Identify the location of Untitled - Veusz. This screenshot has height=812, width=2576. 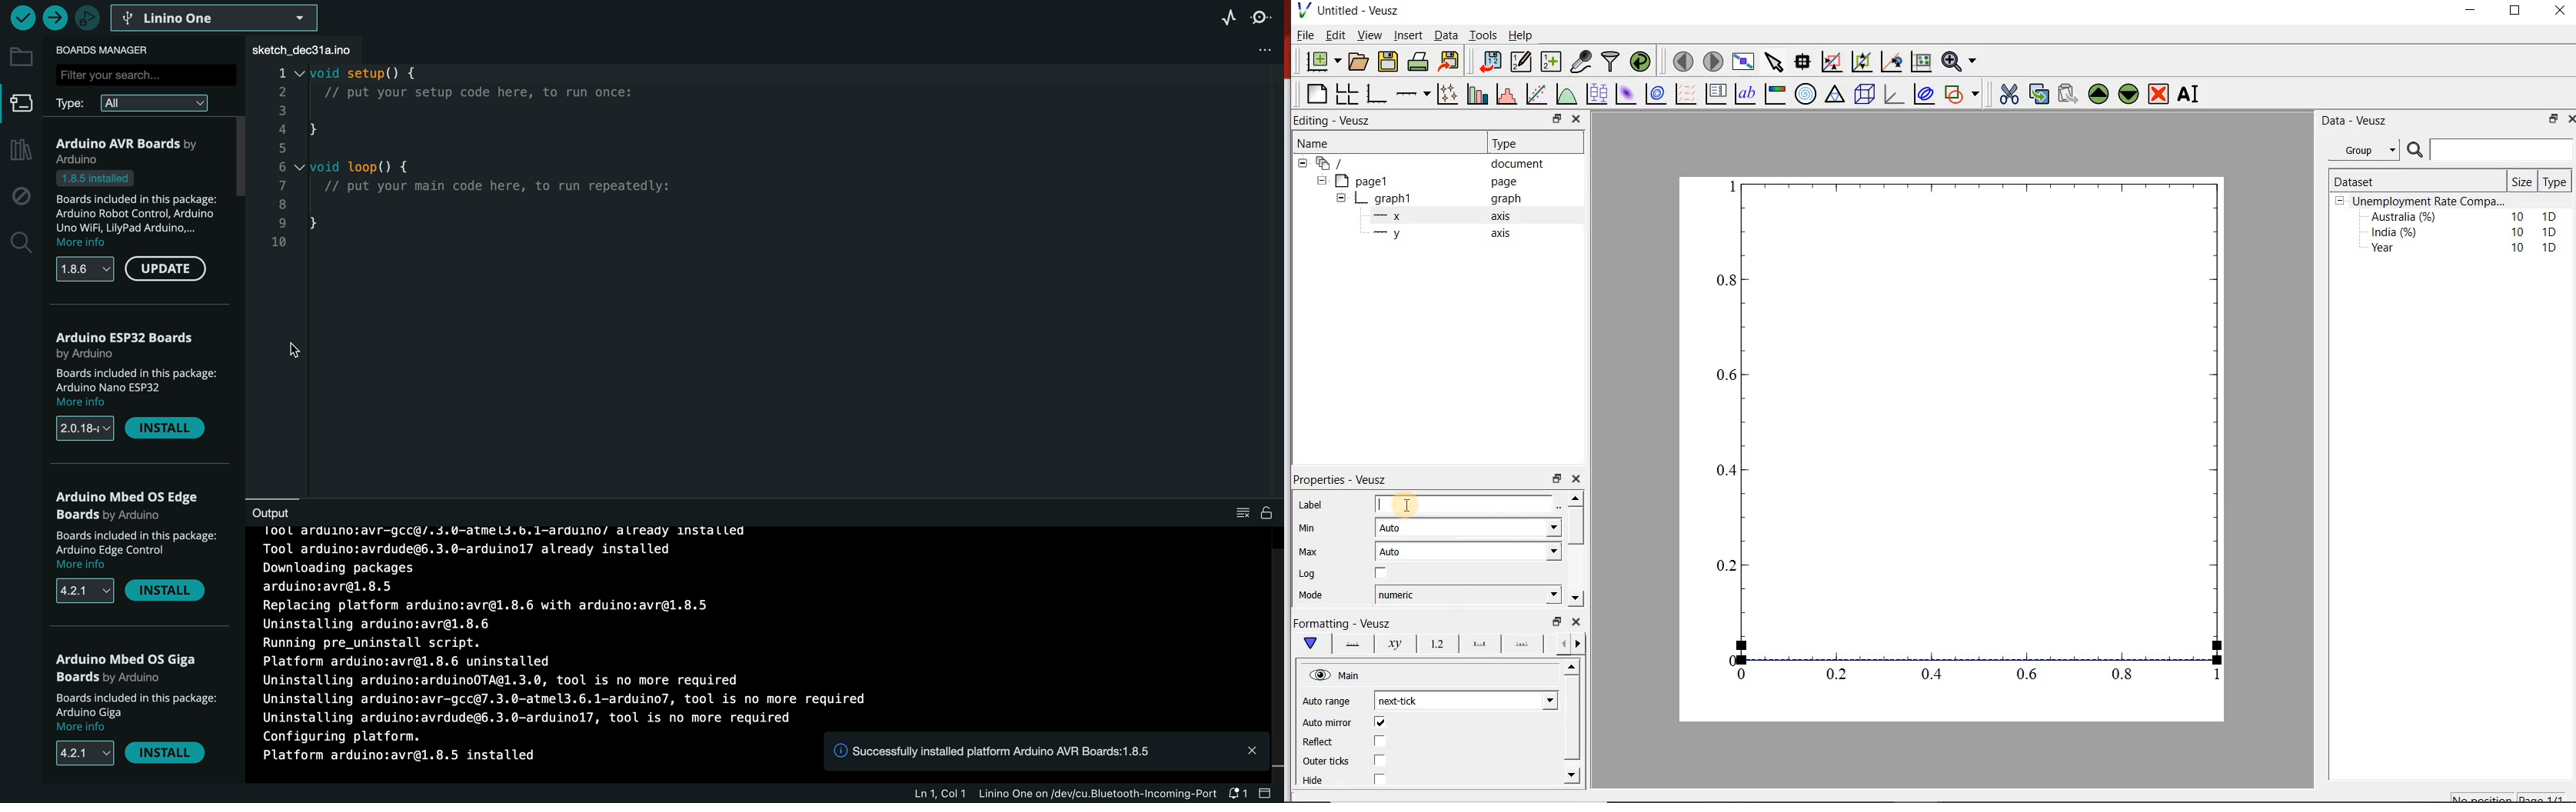
(1347, 9).